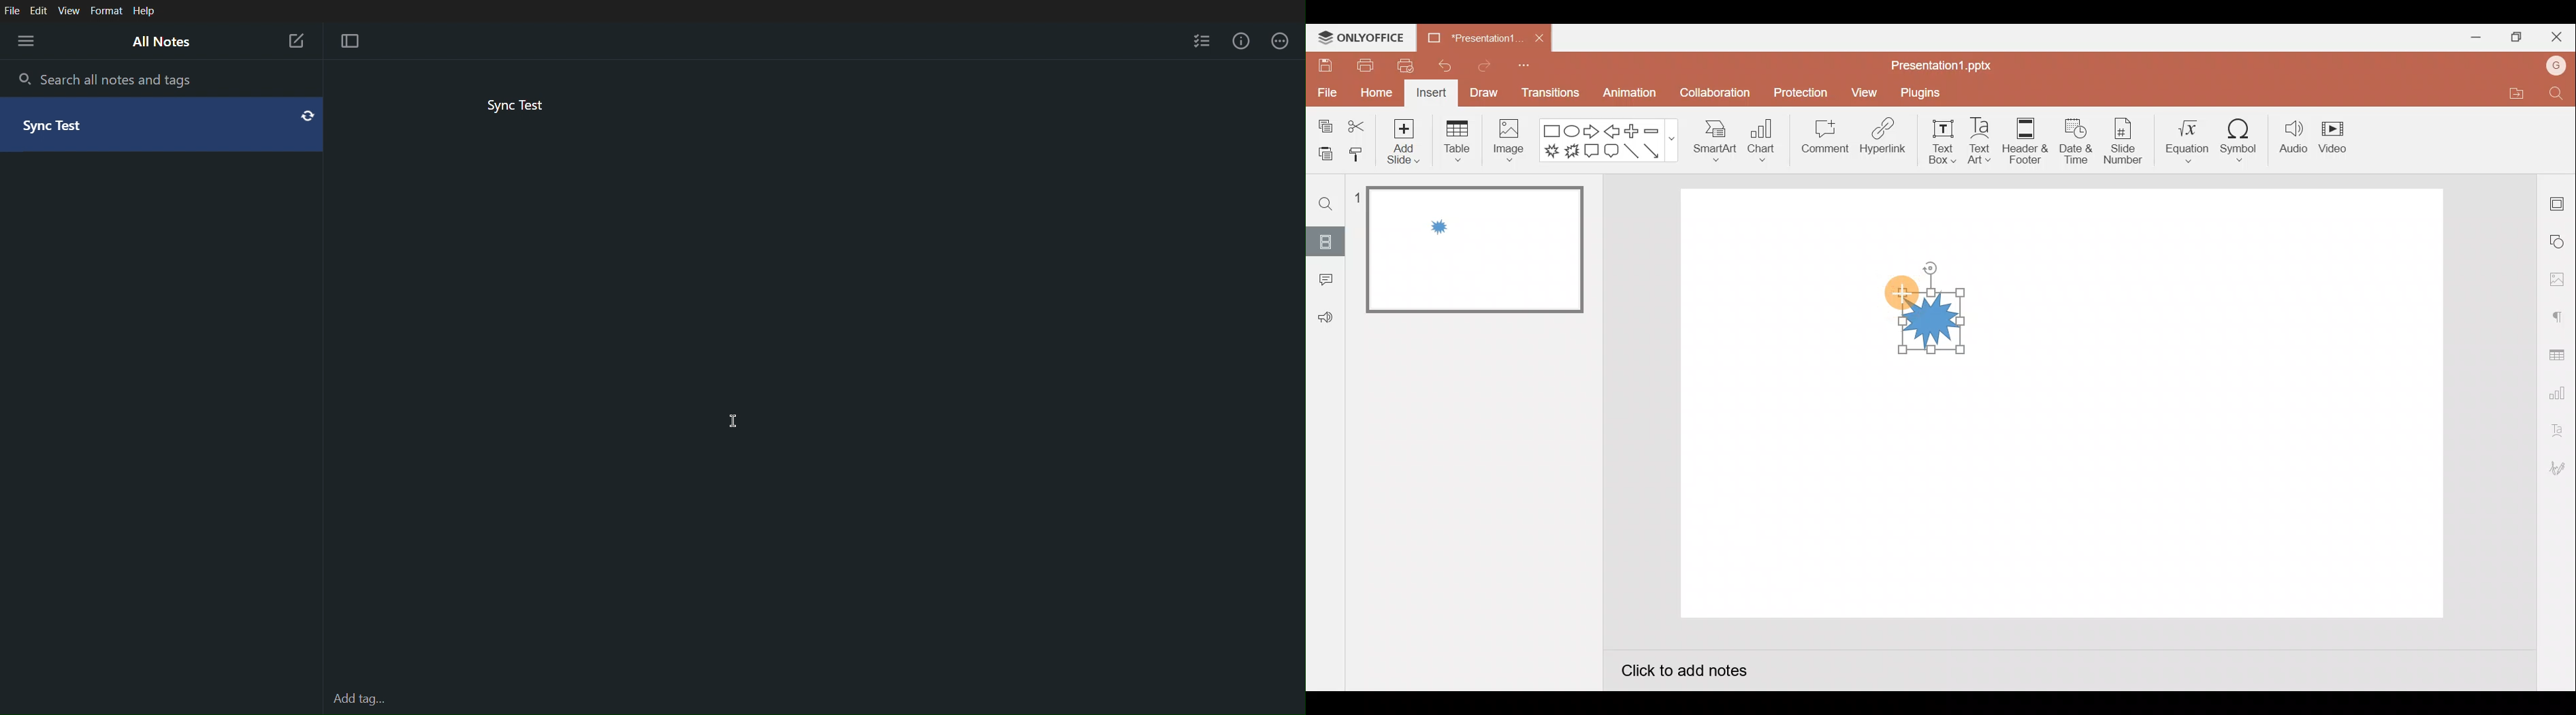 This screenshot has height=728, width=2576. What do you see at coordinates (1574, 132) in the screenshot?
I see `Ellipse` at bounding box center [1574, 132].